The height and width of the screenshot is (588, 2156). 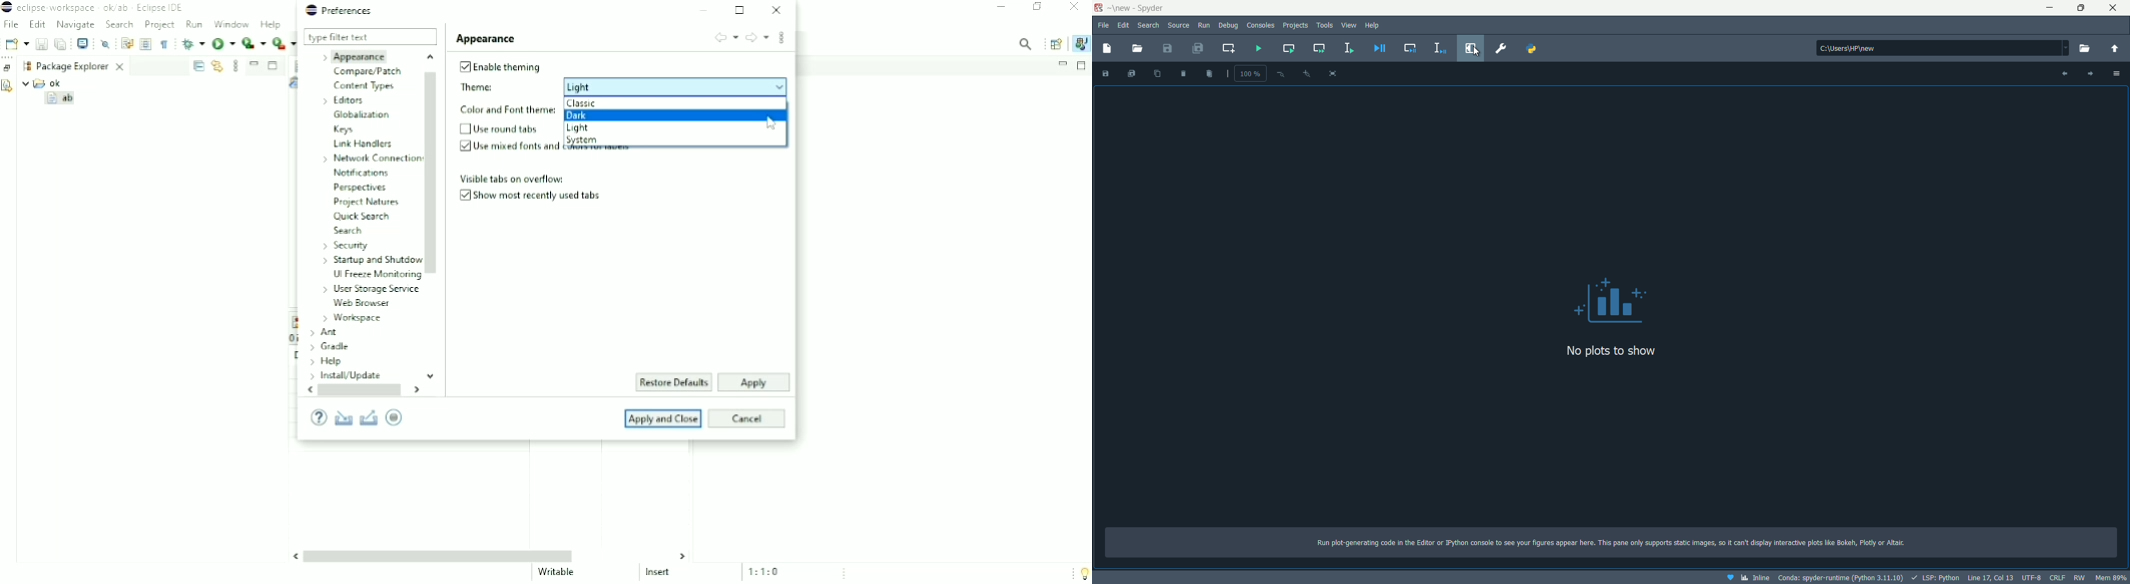 I want to click on inline, so click(x=1746, y=578).